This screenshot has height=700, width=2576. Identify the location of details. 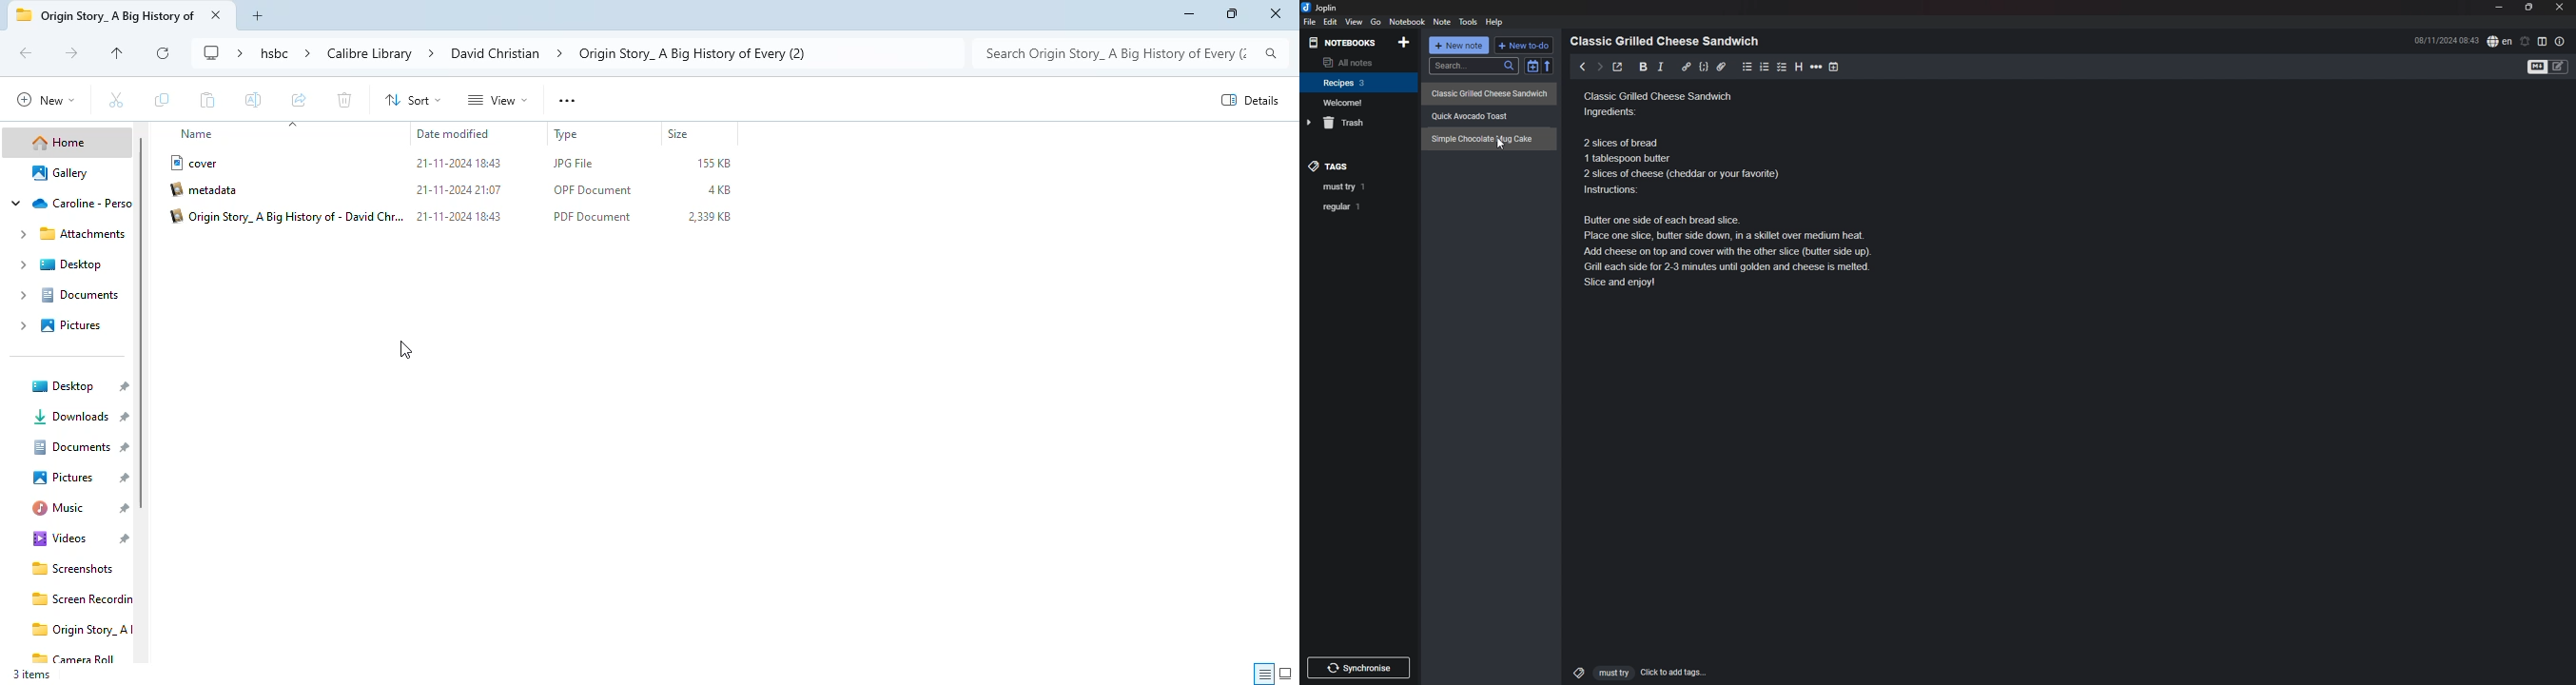
(1249, 99).